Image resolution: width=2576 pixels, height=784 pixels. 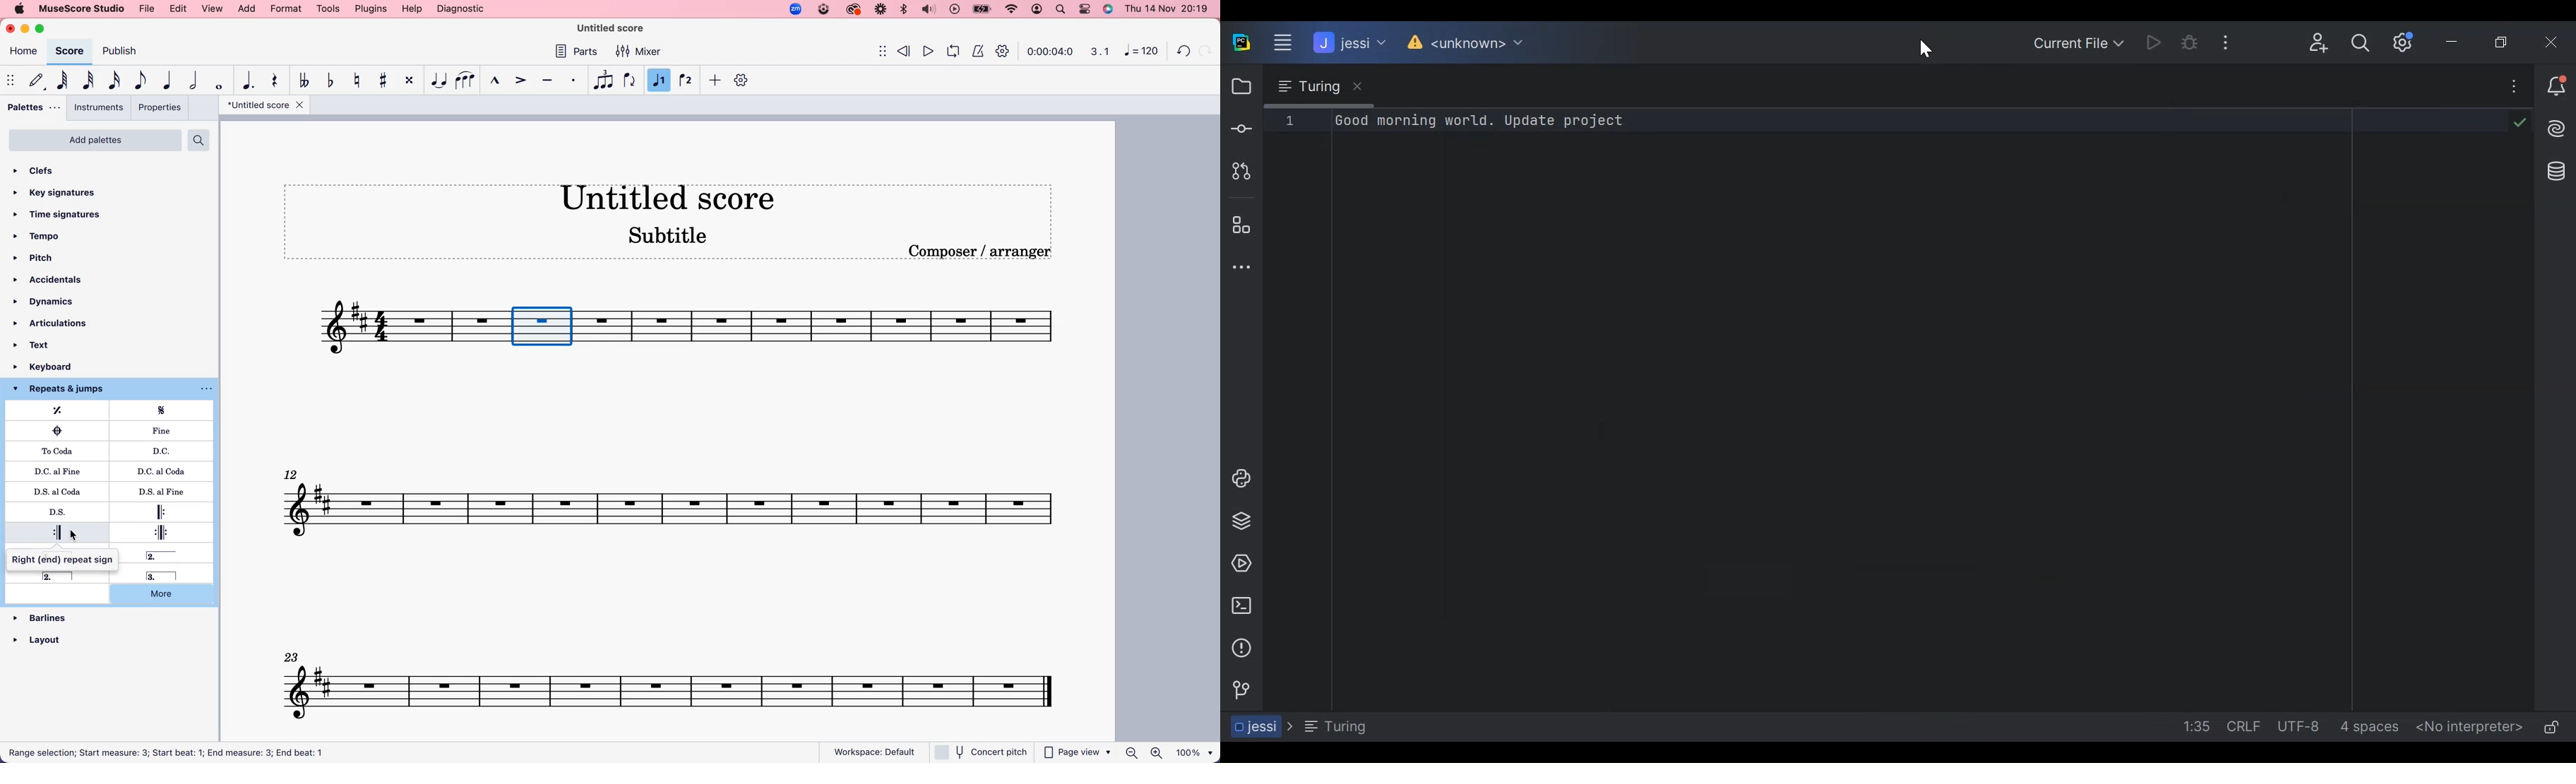 What do you see at coordinates (285, 8) in the screenshot?
I see `format` at bounding box center [285, 8].